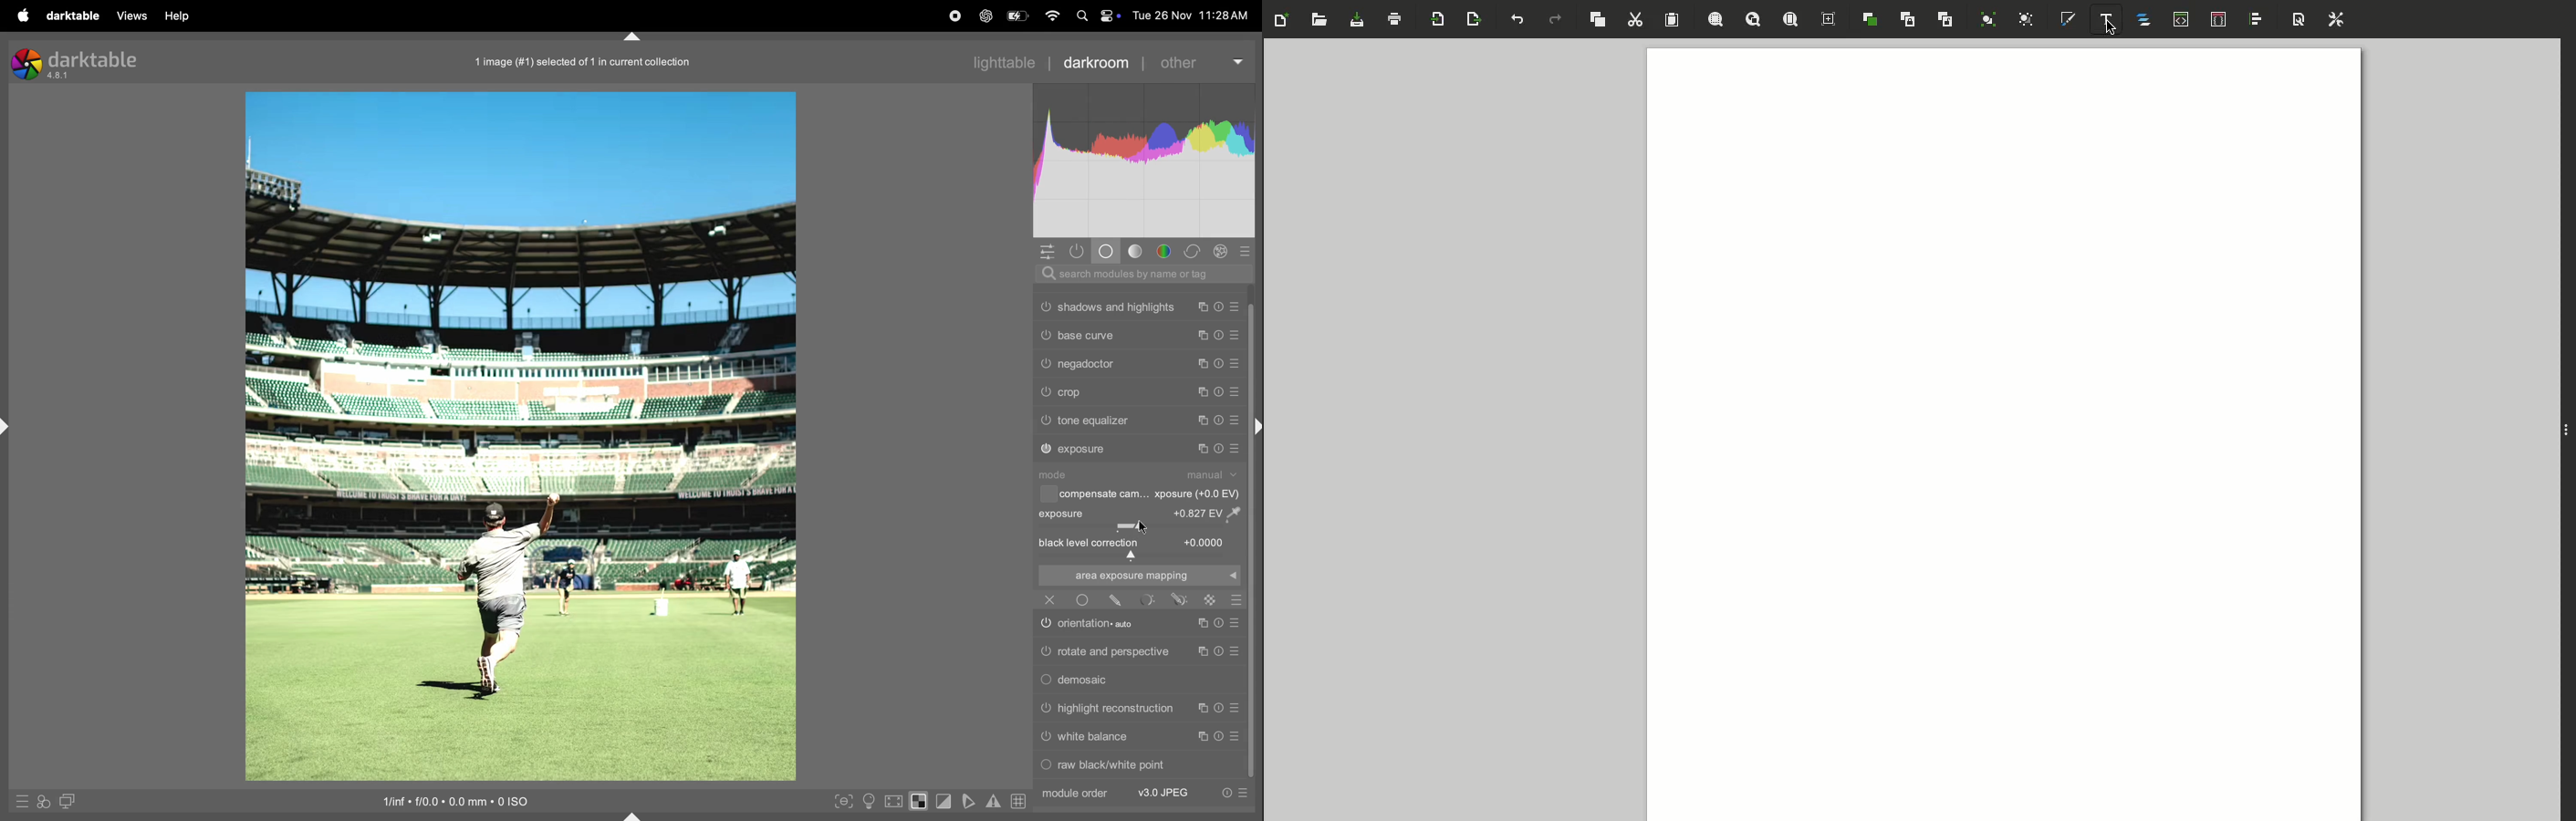 The image size is (2576, 840). I want to click on warn , so click(994, 802).